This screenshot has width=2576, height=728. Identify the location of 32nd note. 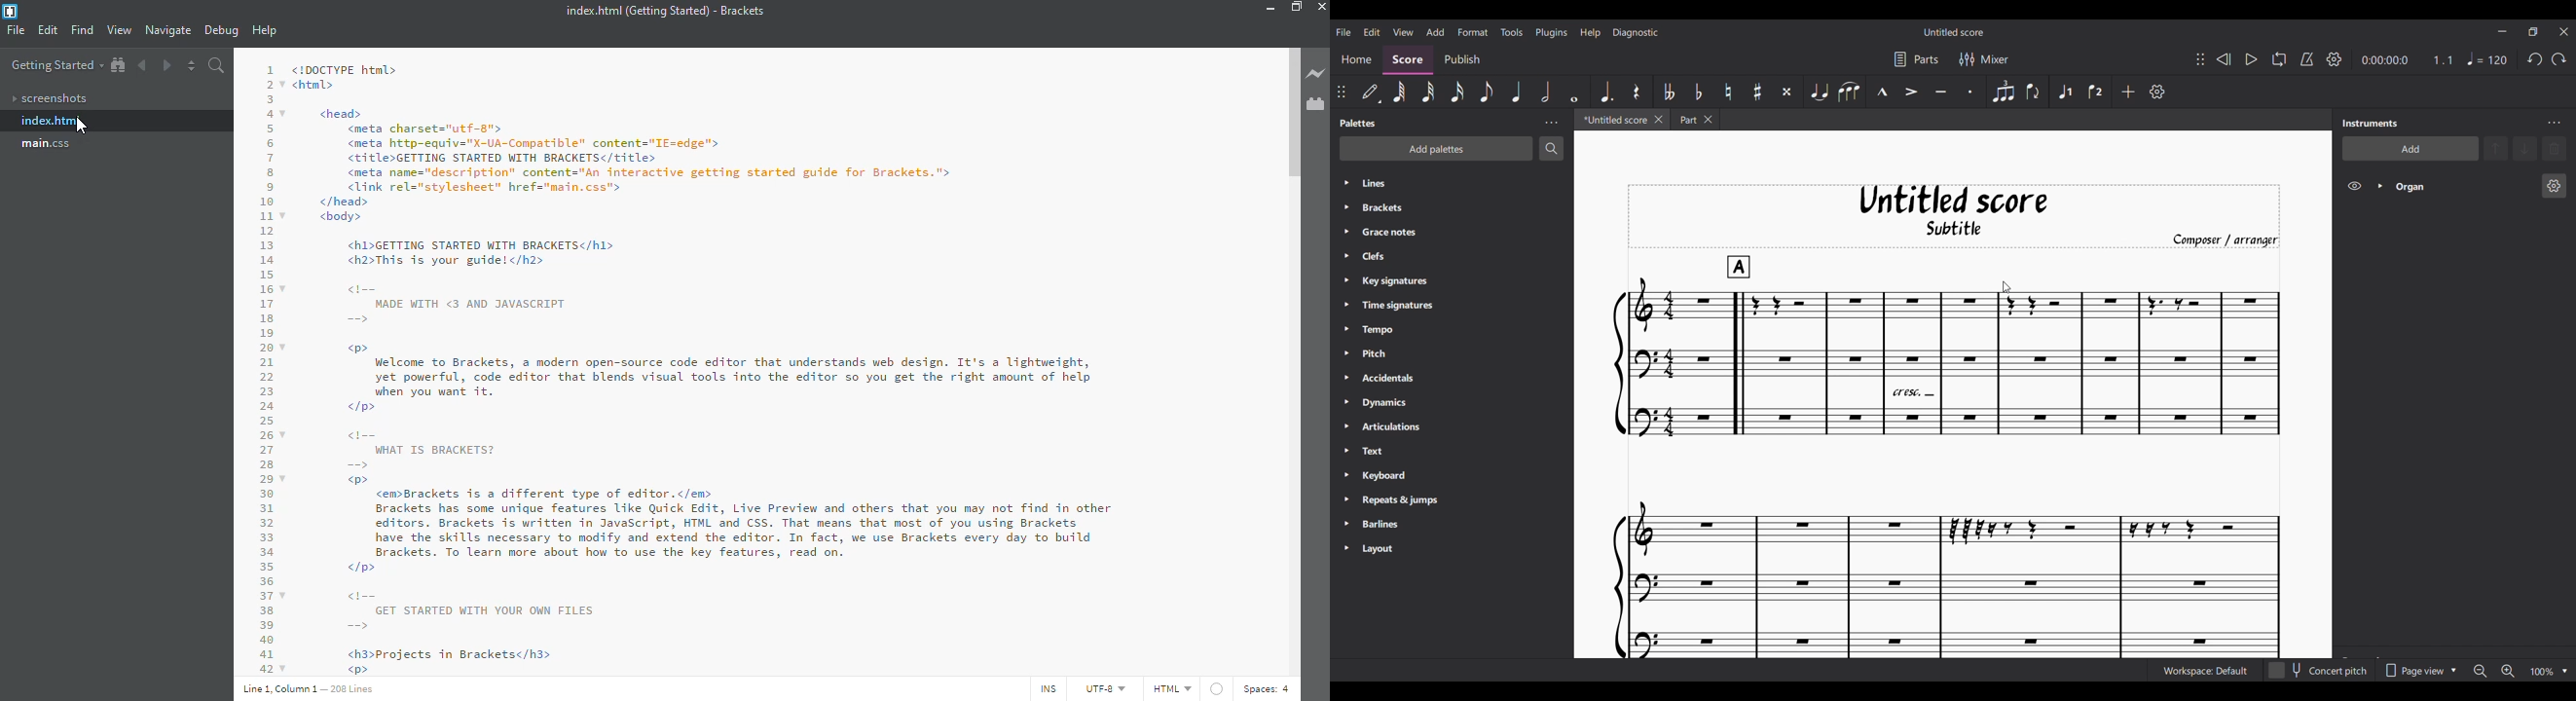
(1429, 93).